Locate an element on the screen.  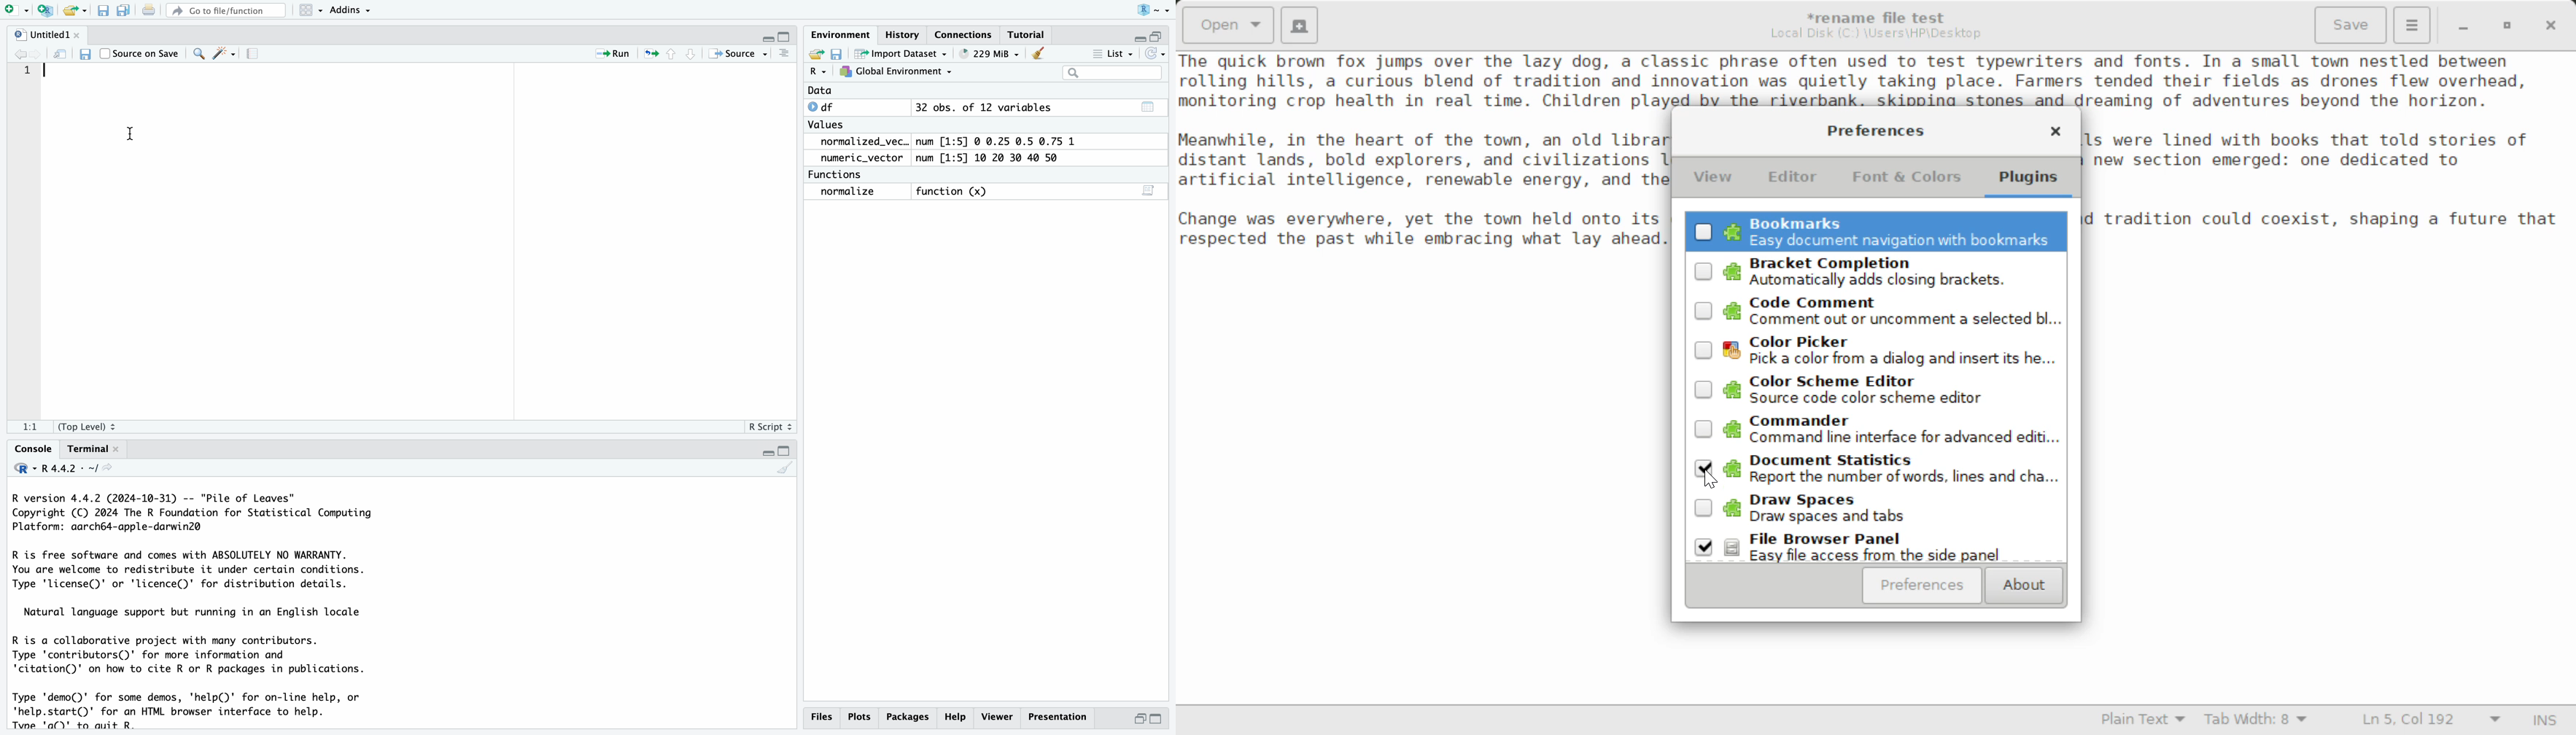
Source is located at coordinates (735, 55).